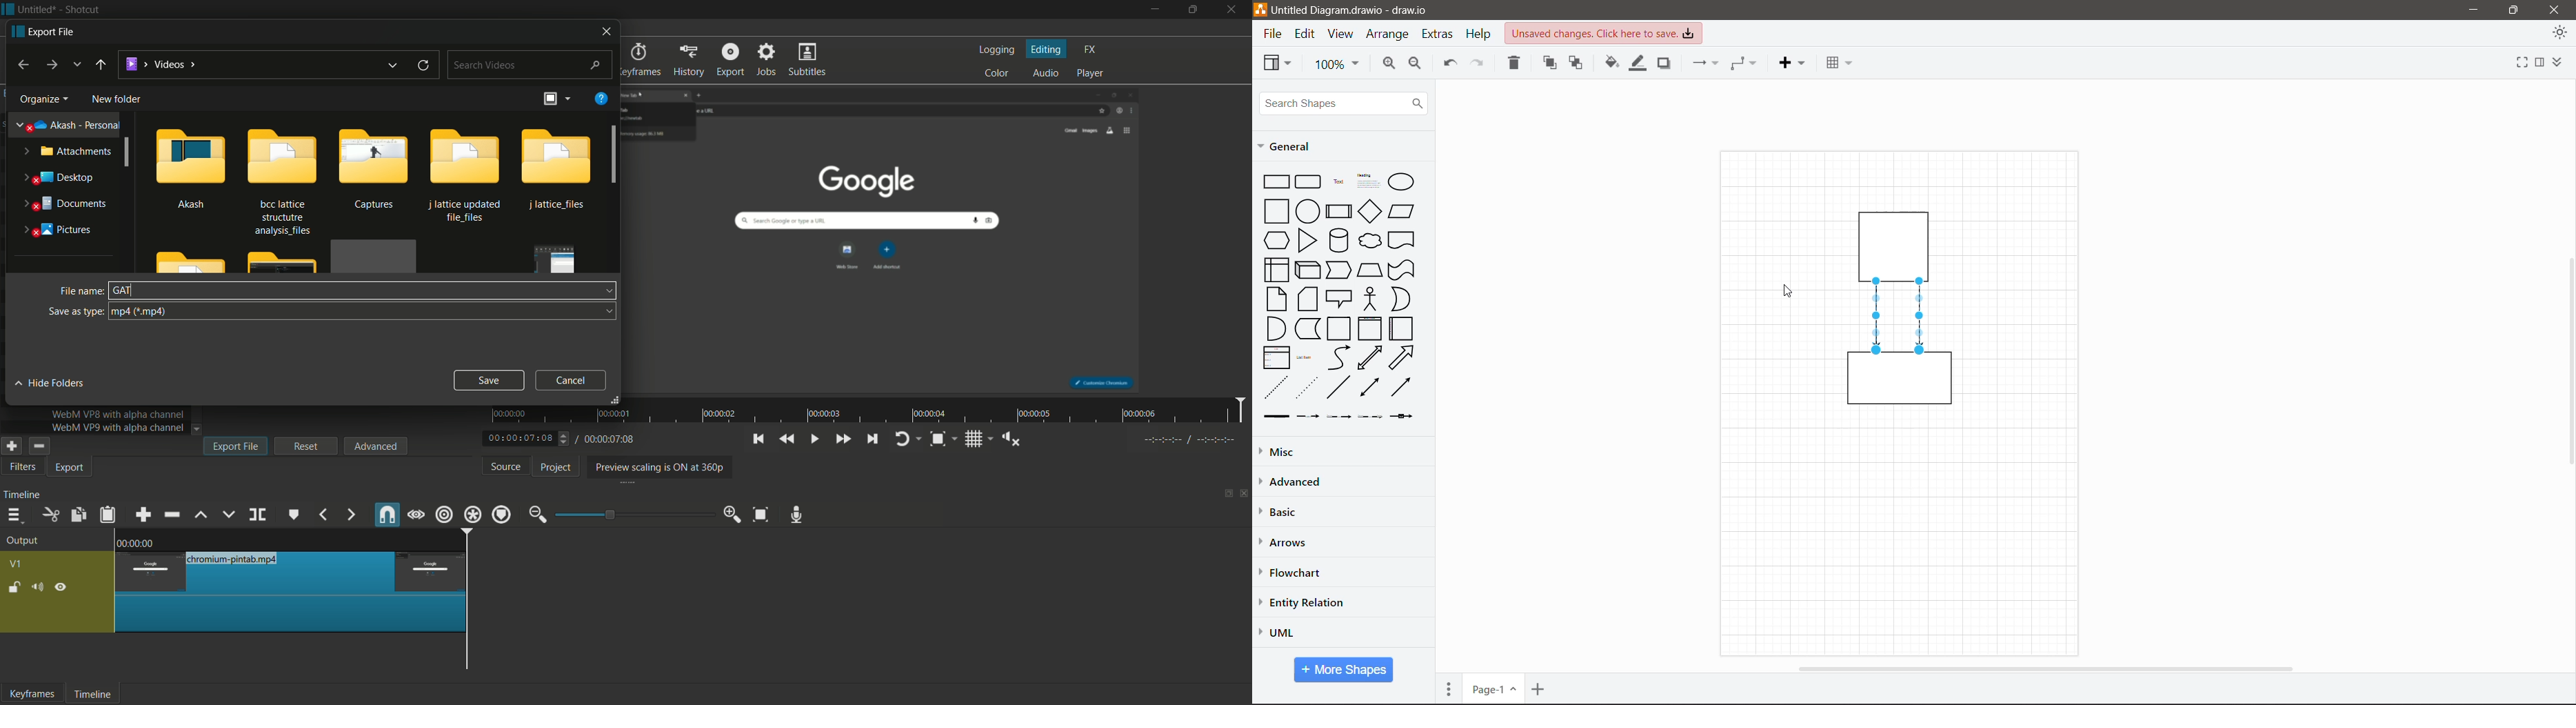  Describe the element at coordinates (1307, 210) in the screenshot. I see `Circle` at that location.